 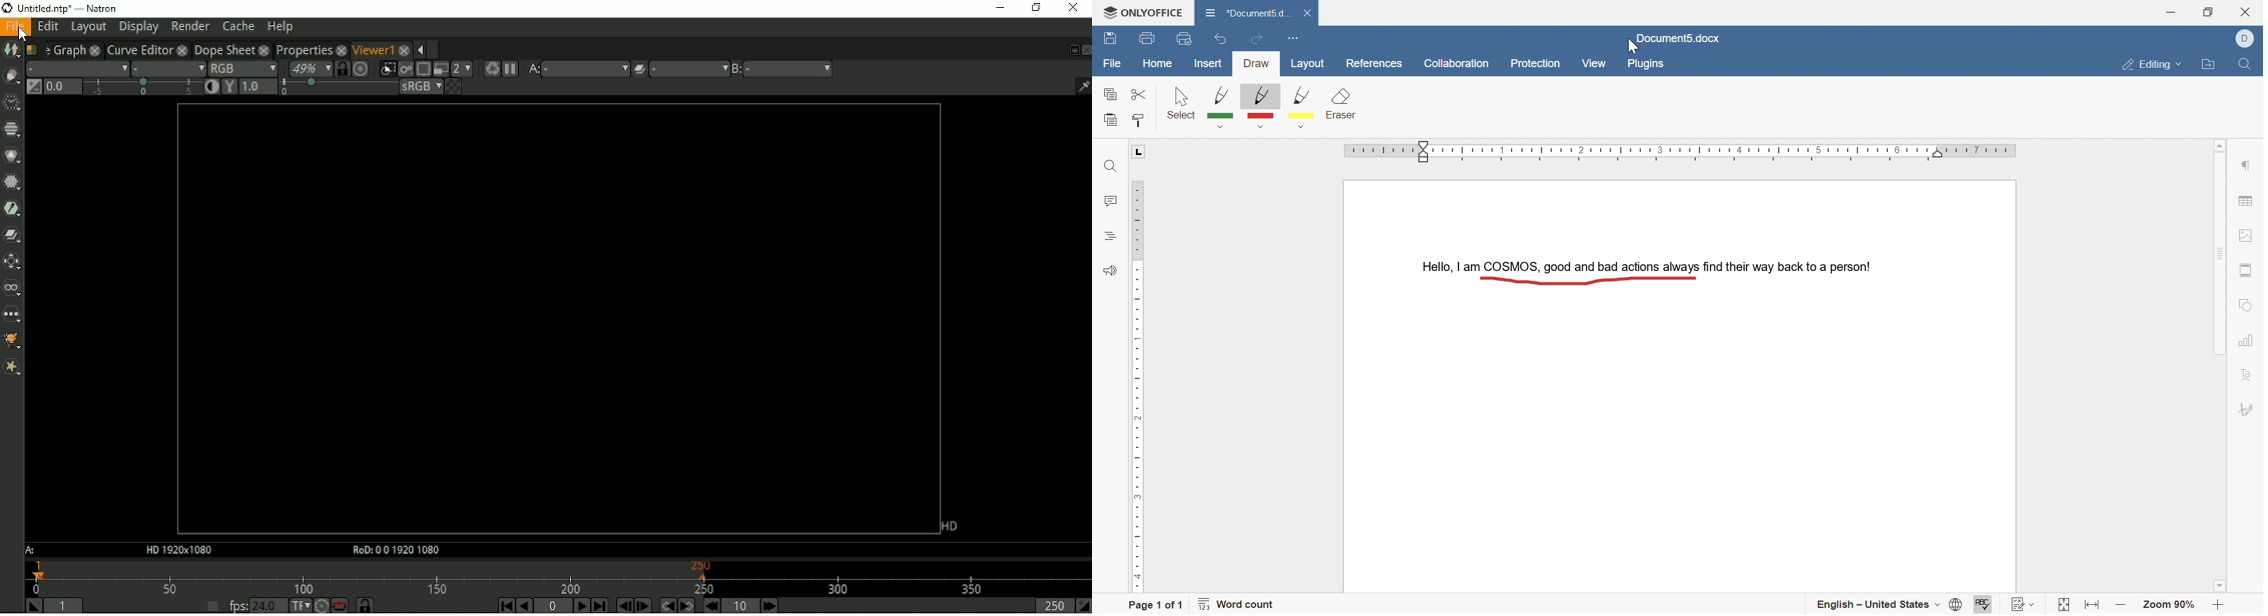 I want to click on Channel, so click(x=12, y=130).